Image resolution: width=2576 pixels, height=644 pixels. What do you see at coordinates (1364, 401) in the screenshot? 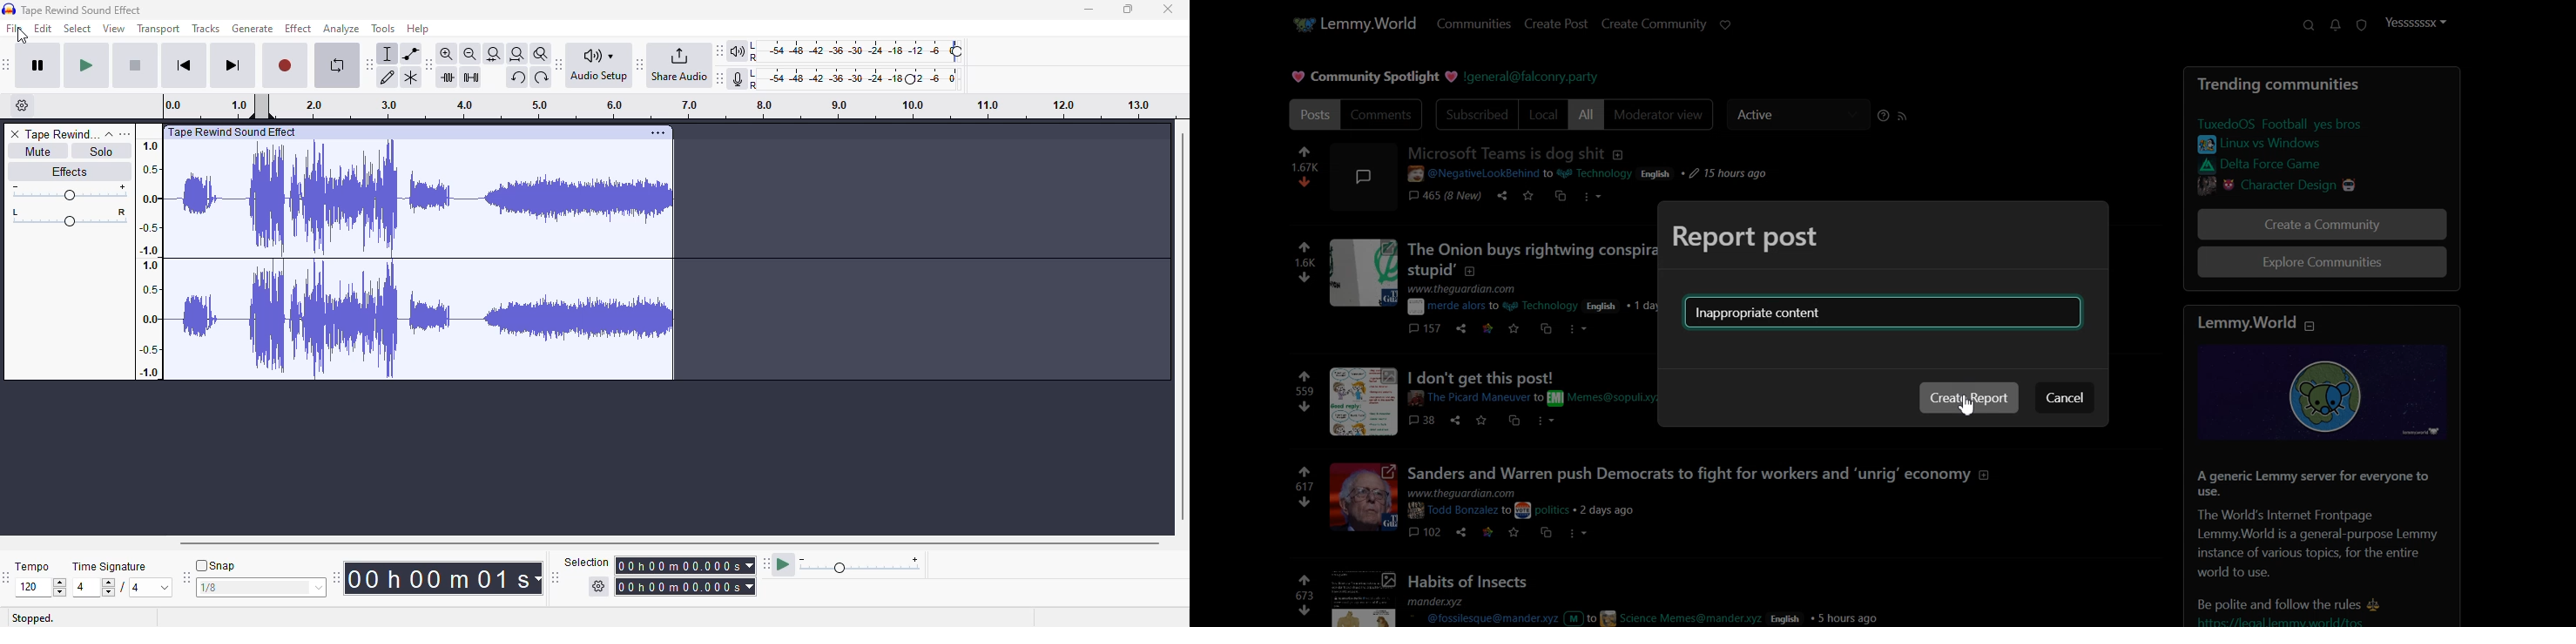
I see `image` at bounding box center [1364, 401].